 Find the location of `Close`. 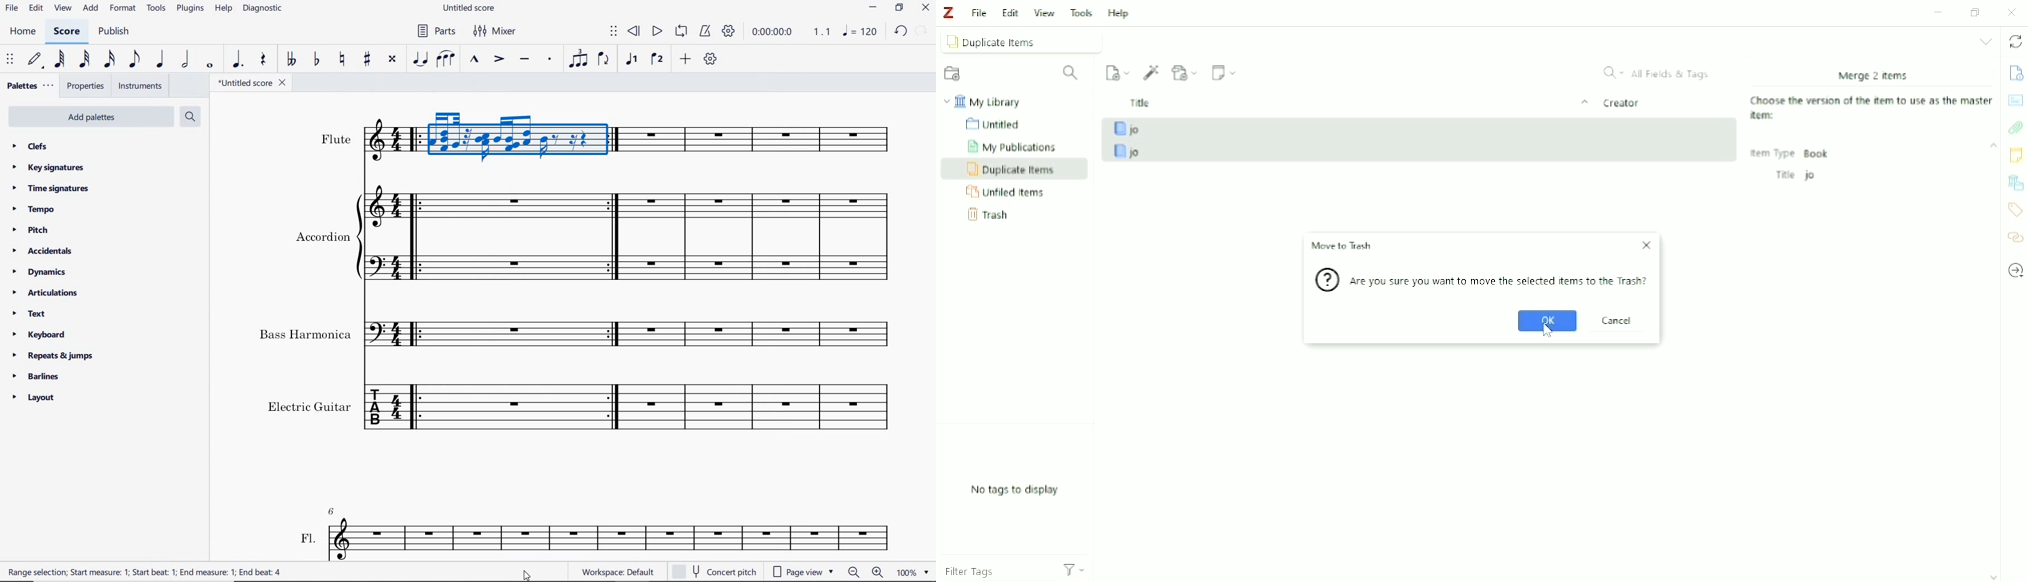

Close is located at coordinates (1646, 245).